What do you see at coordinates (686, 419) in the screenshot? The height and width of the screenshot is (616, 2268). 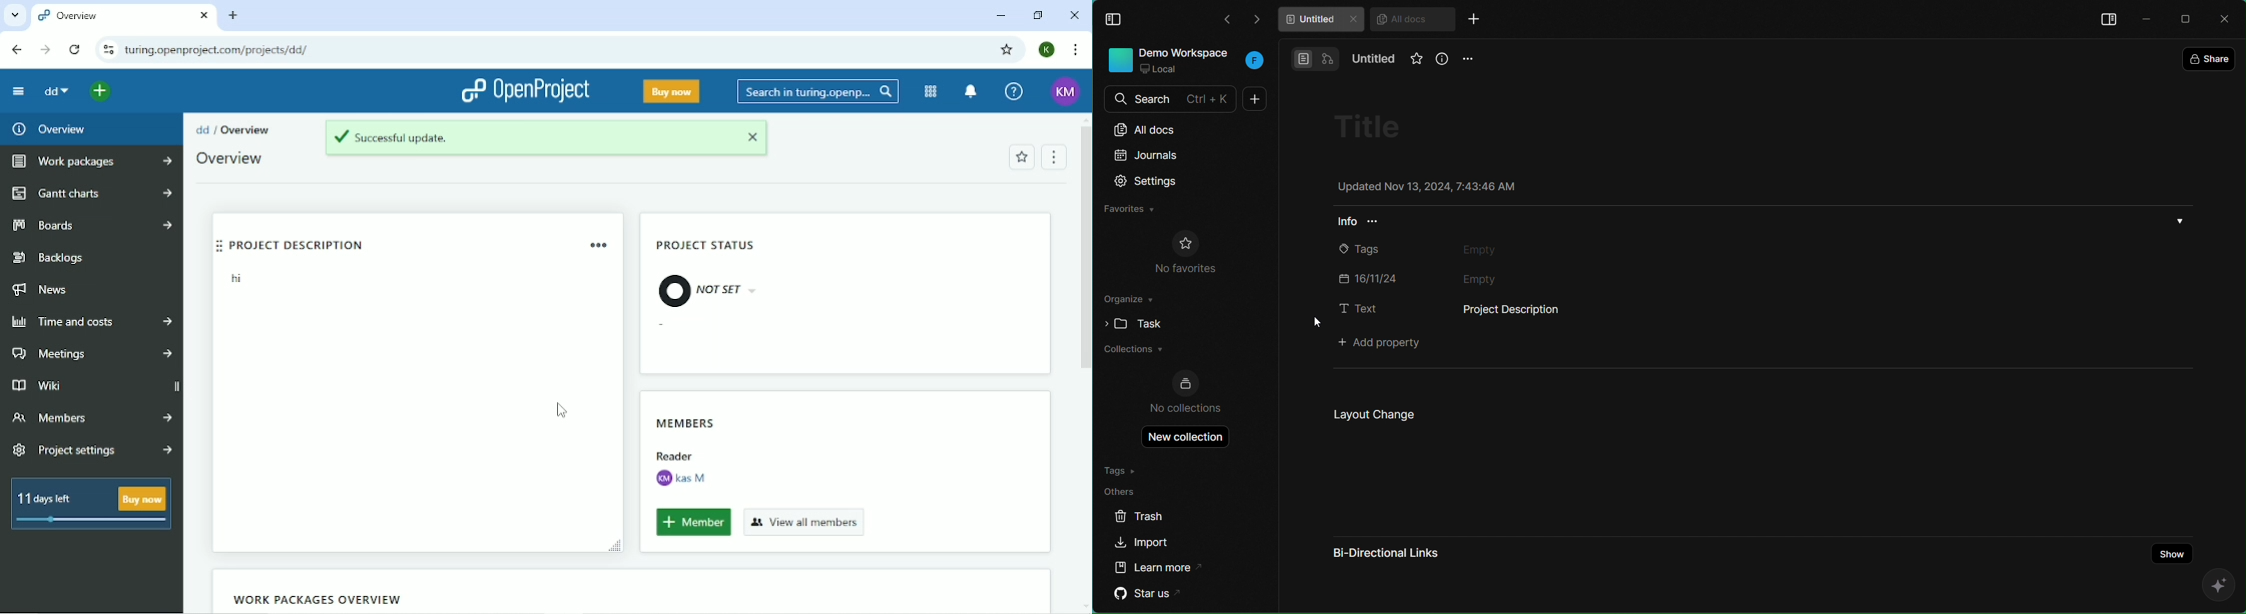 I see `Members` at bounding box center [686, 419].